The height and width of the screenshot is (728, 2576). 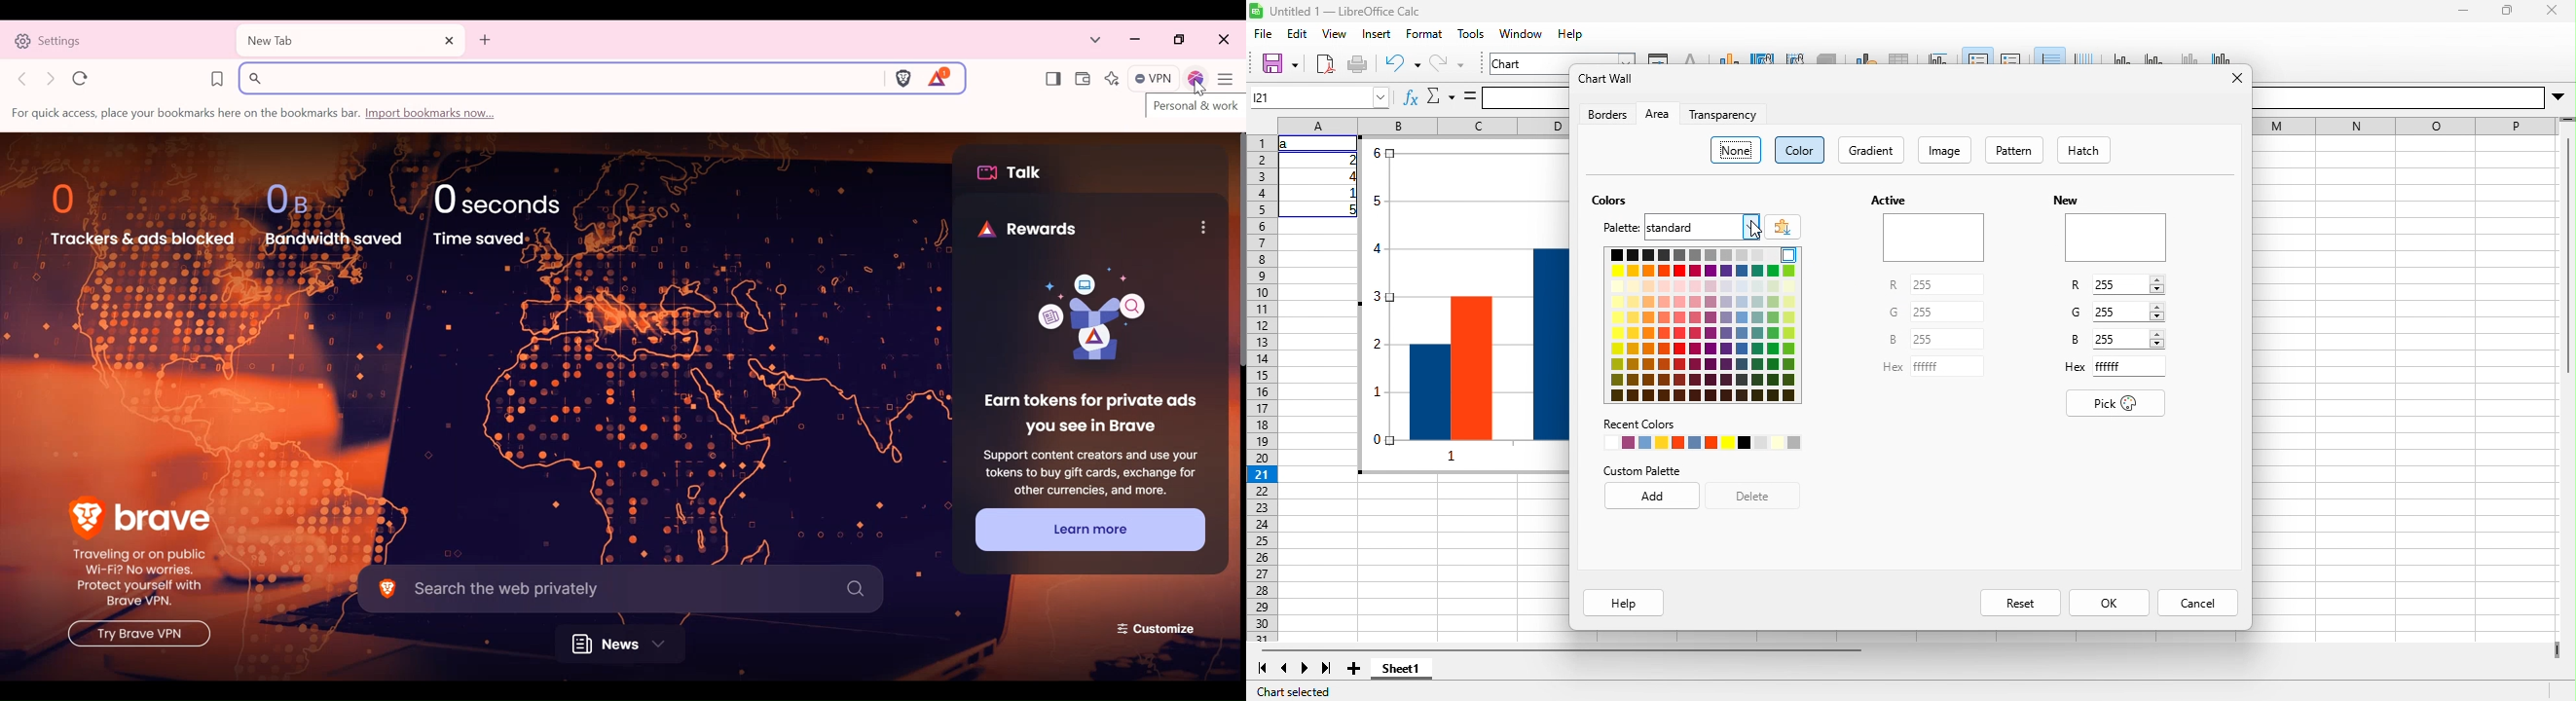 I want to click on add color, so click(x=1783, y=227).